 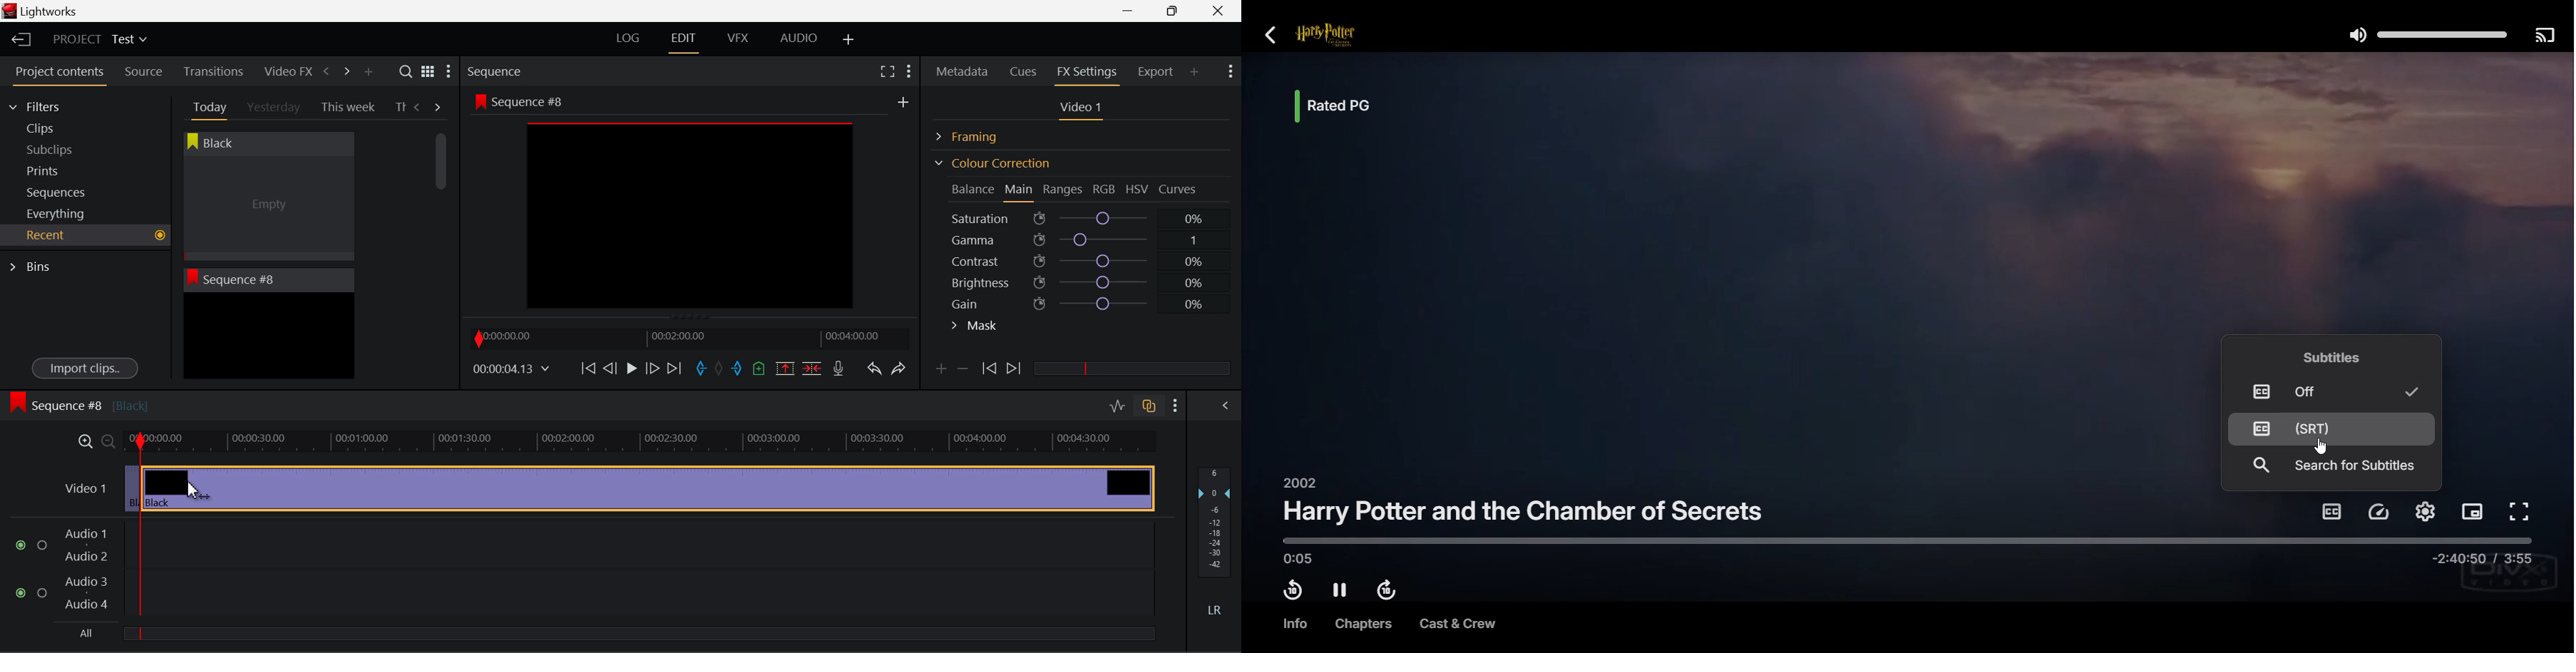 What do you see at coordinates (685, 41) in the screenshot?
I see `EDIT Layout` at bounding box center [685, 41].